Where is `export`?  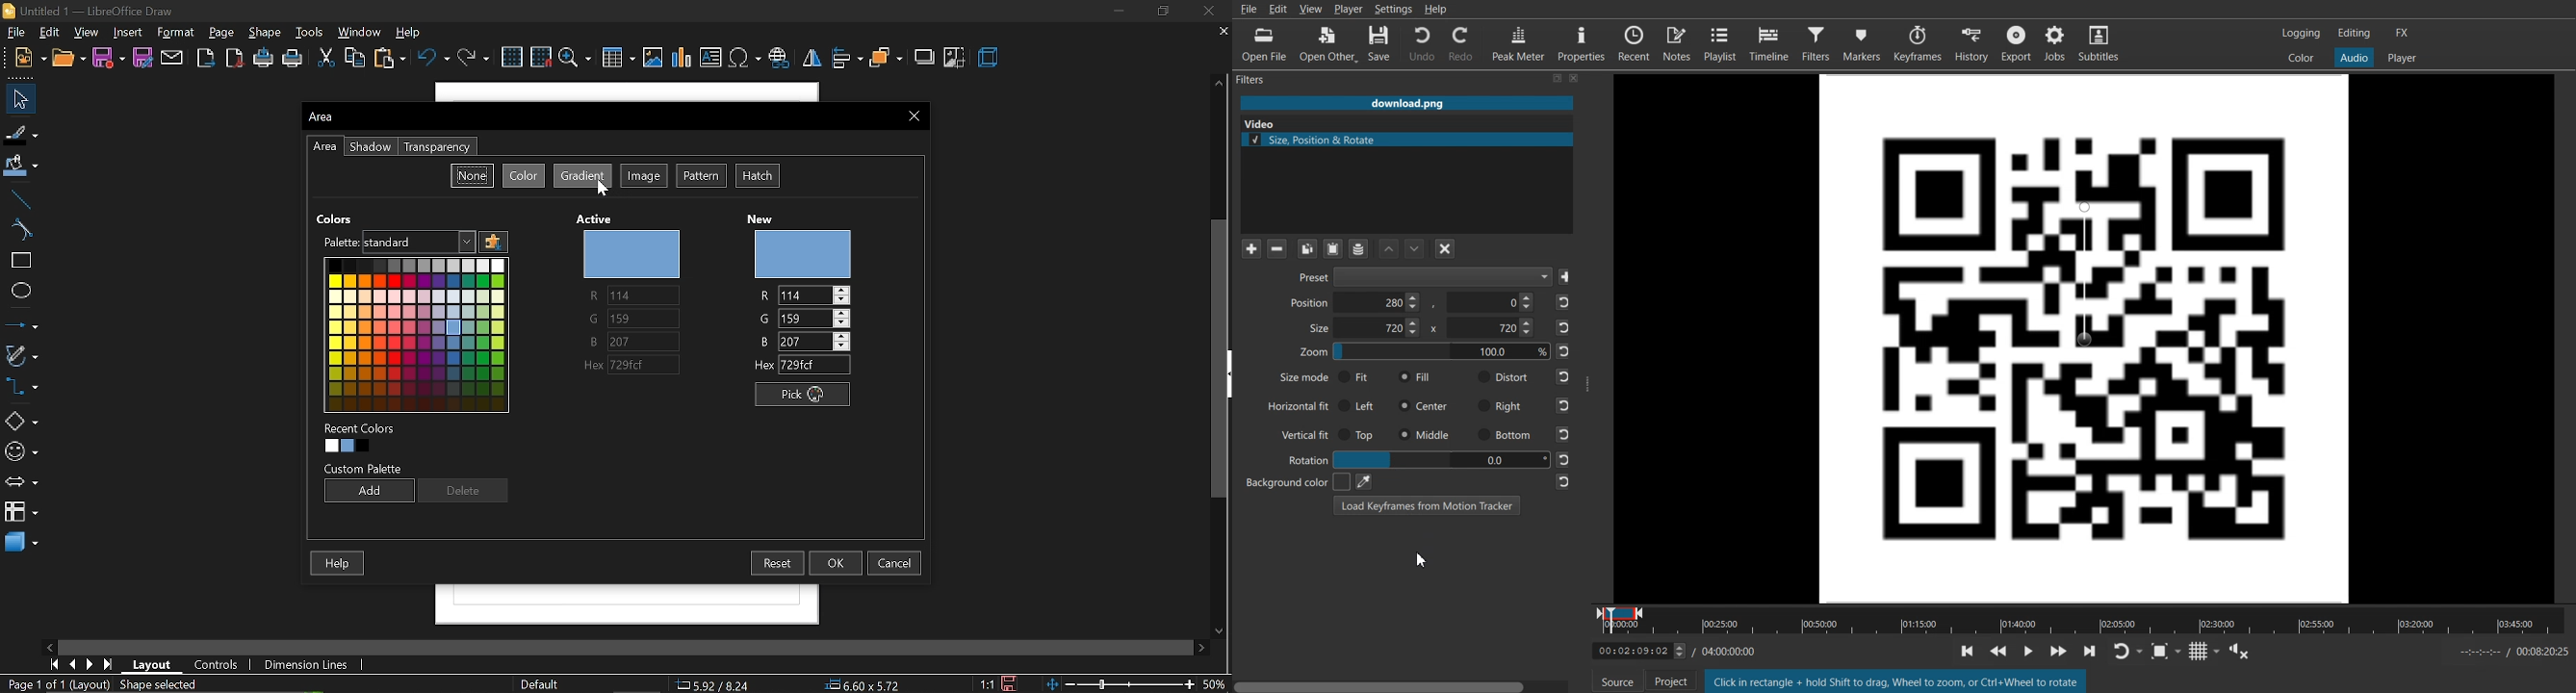 export is located at coordinates (208, 58).